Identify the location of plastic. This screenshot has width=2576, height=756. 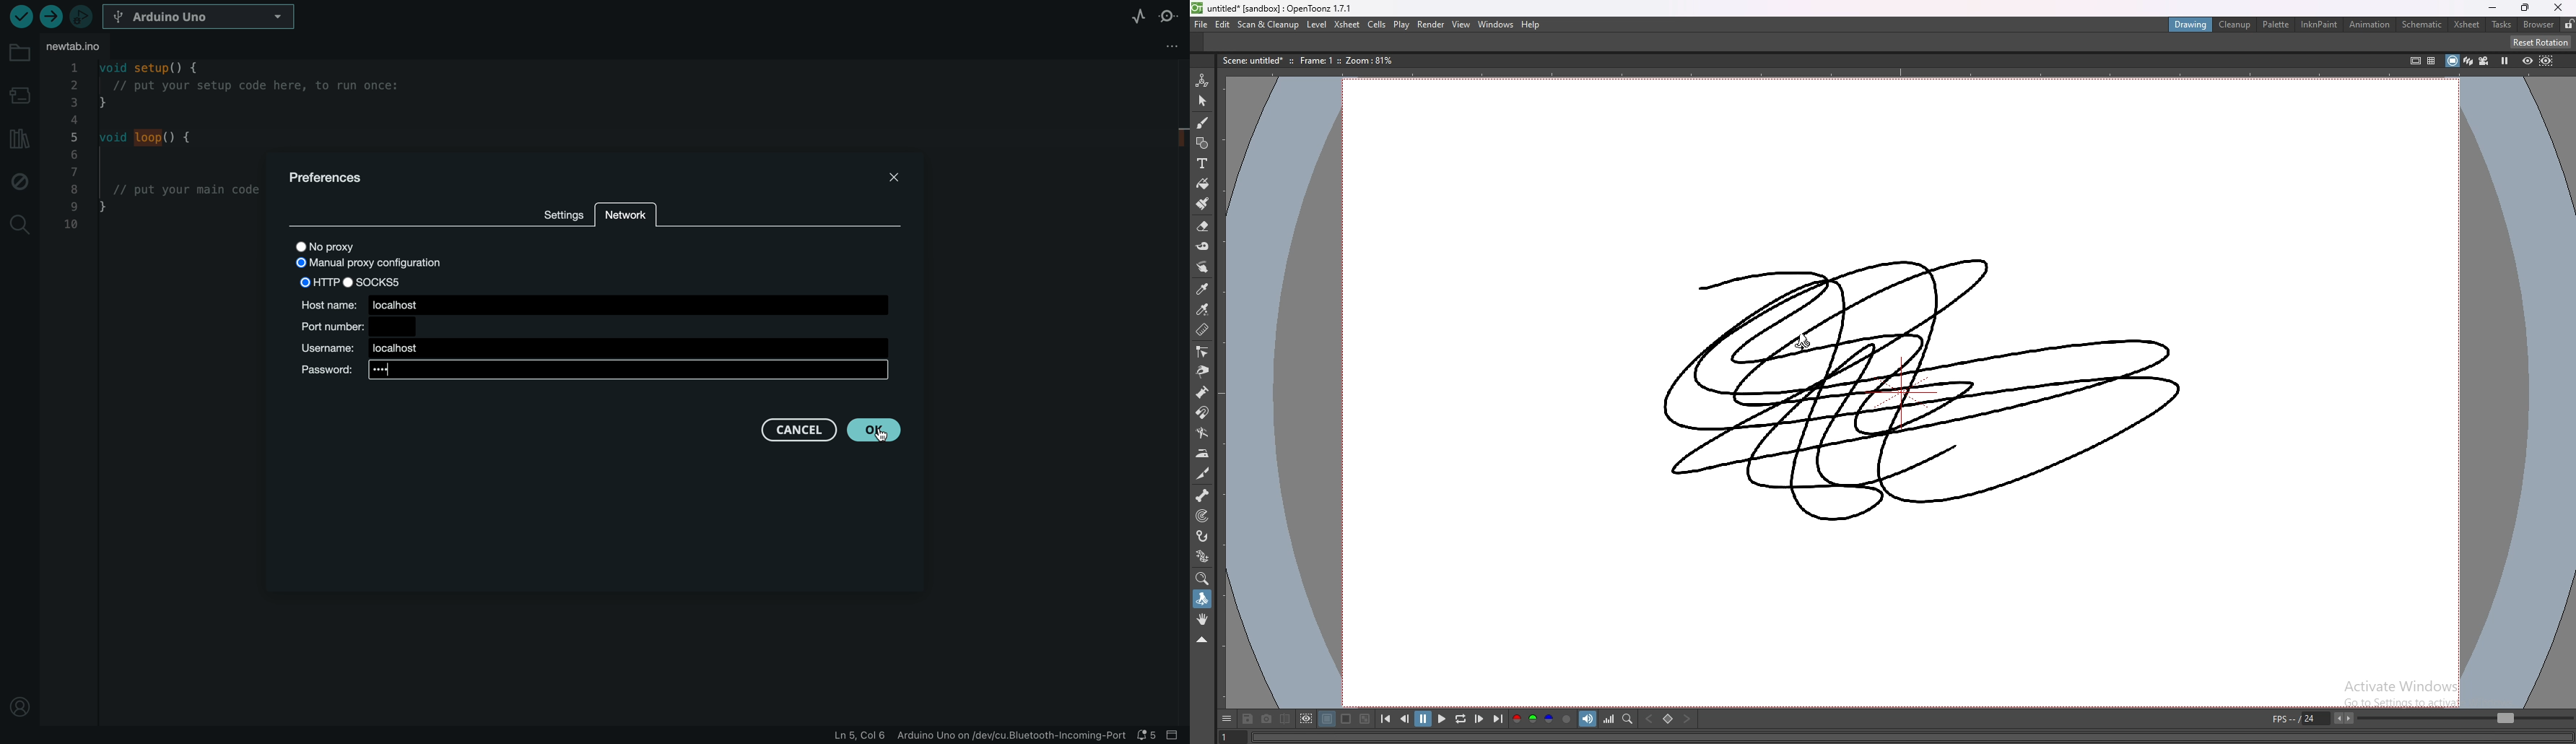
(1201, 557).